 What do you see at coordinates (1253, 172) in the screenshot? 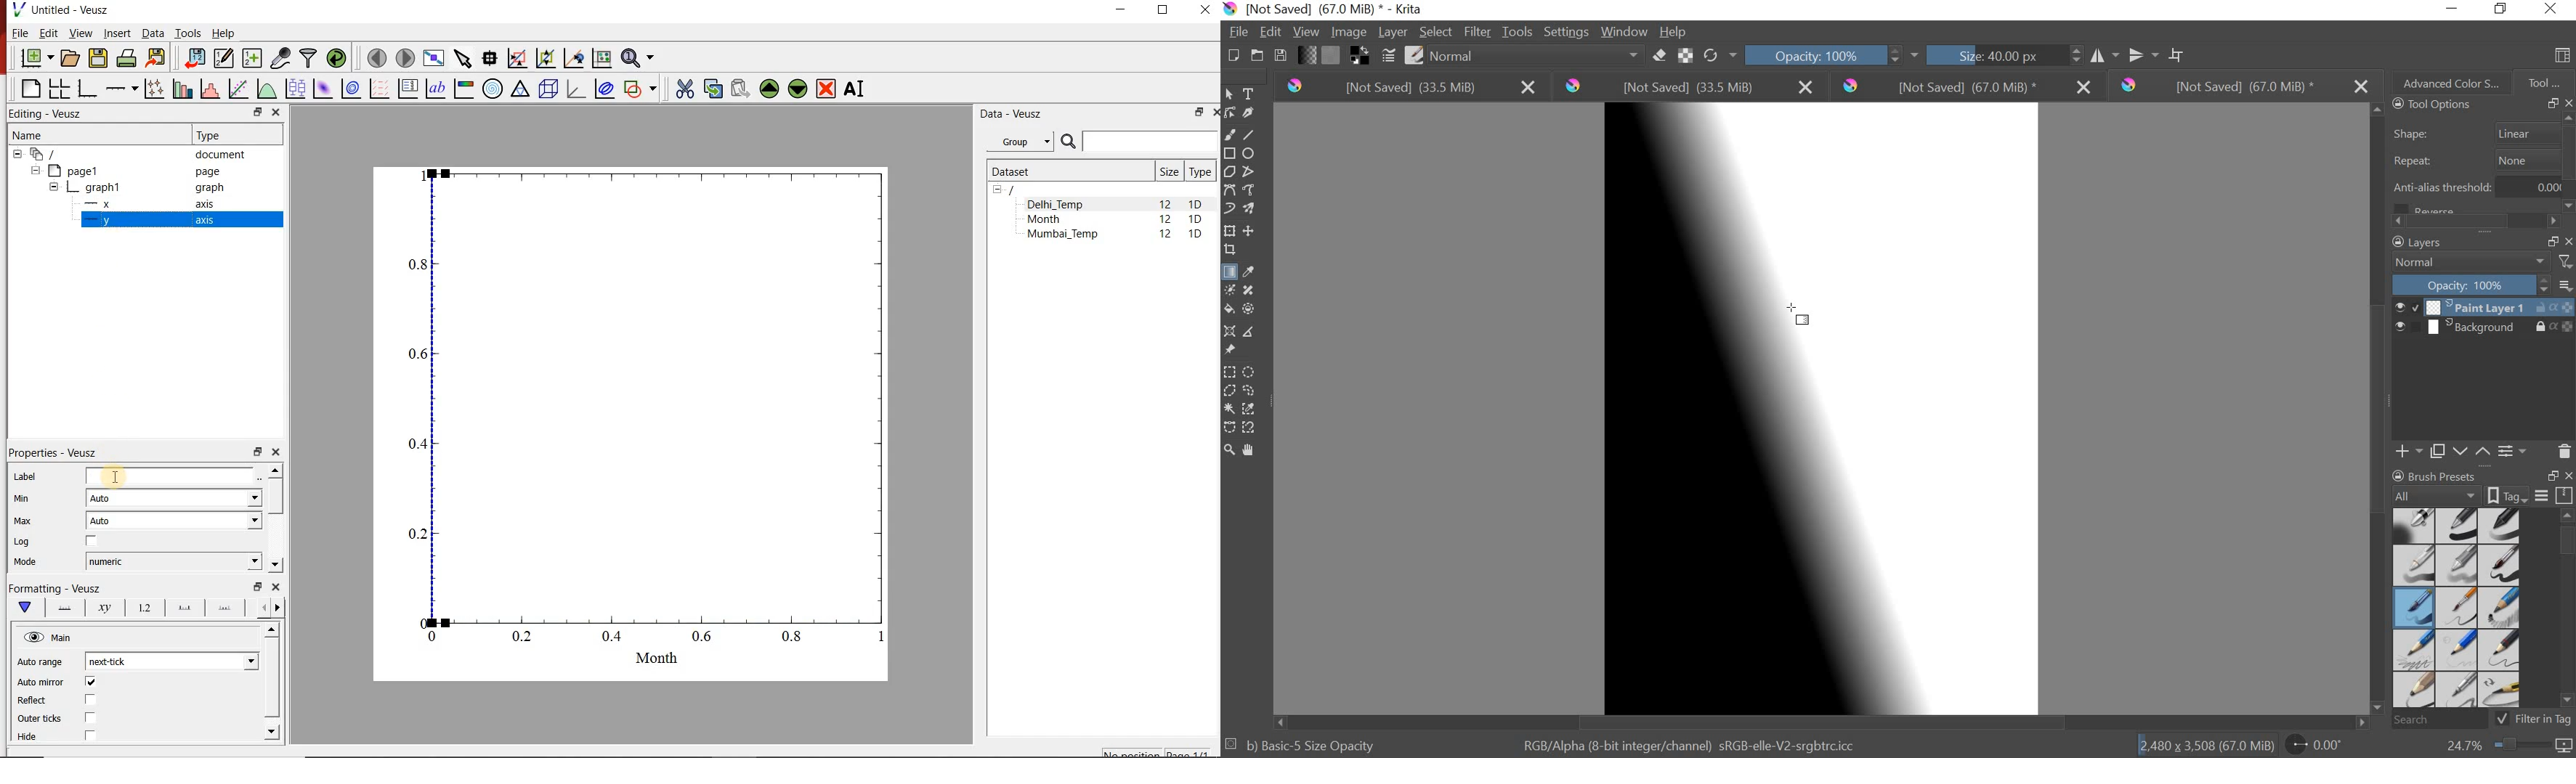
I see `polyline` at bounding box center [1253, 172].